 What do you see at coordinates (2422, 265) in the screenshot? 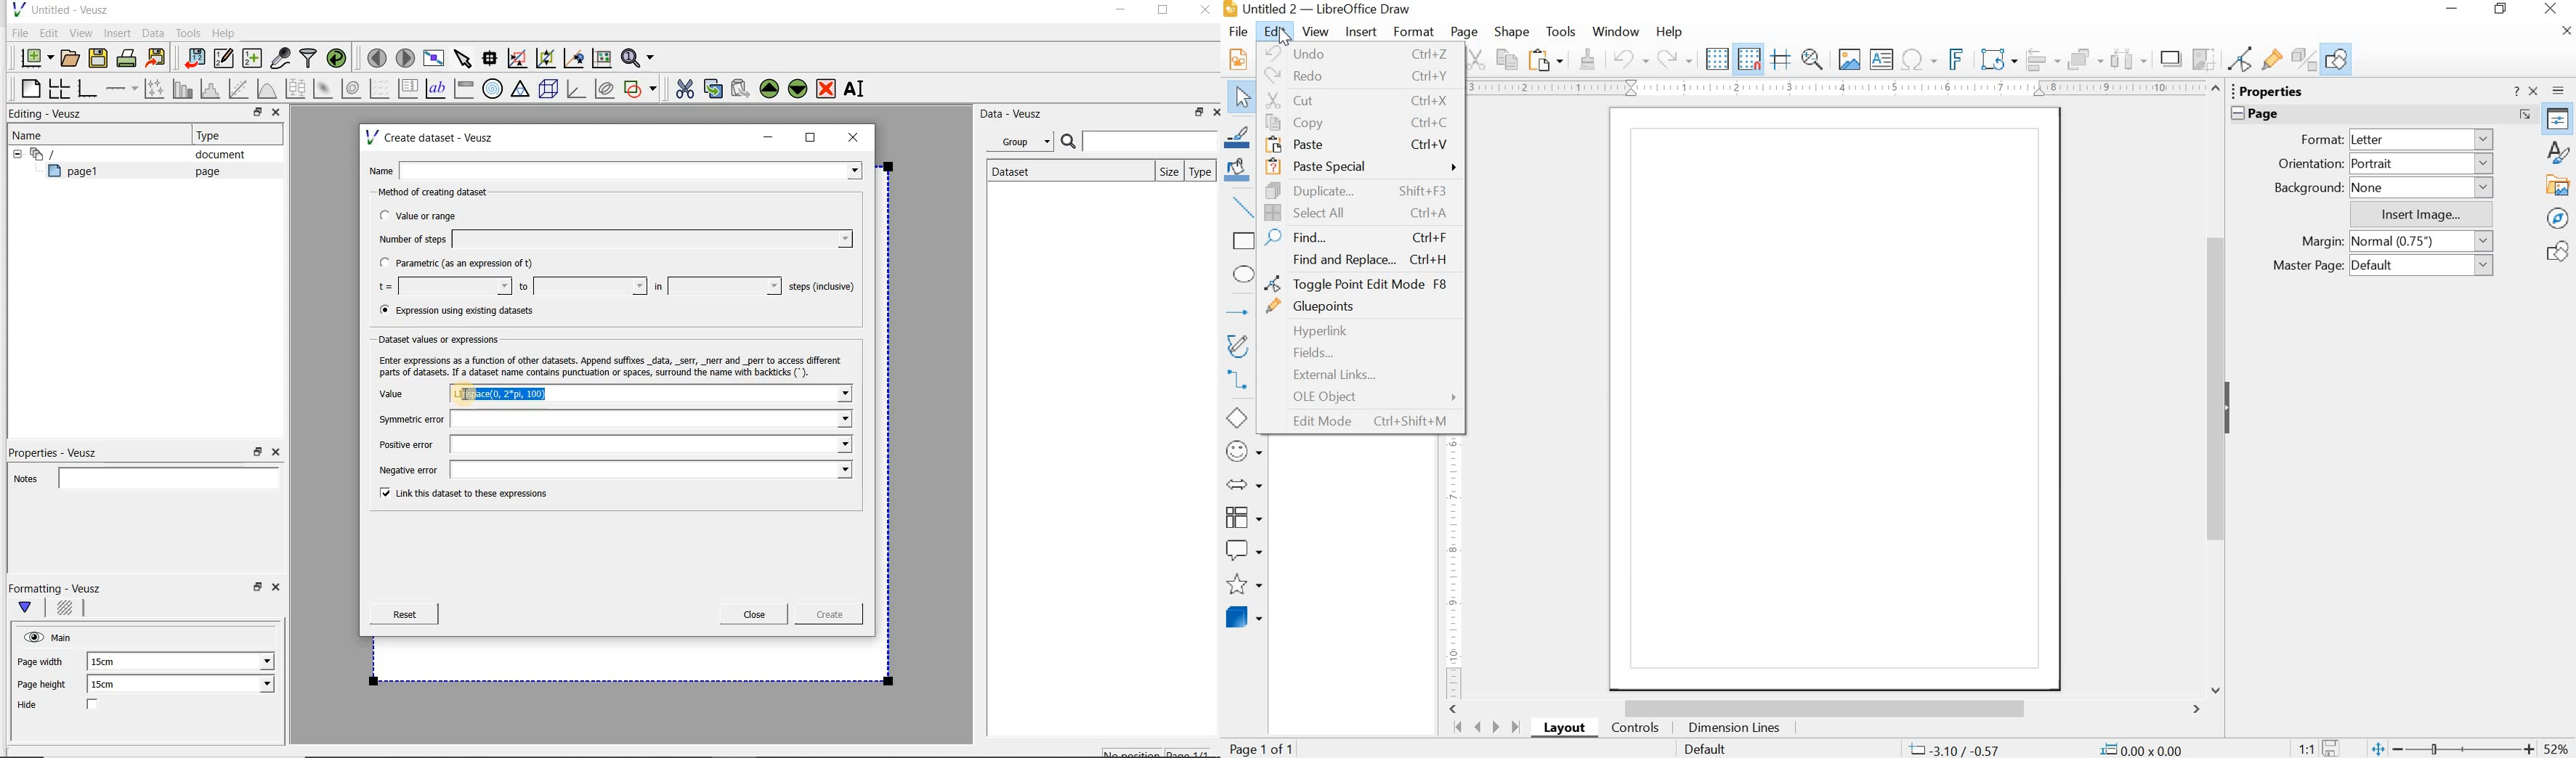
I see `Default` at bounding box center [2422, 265].